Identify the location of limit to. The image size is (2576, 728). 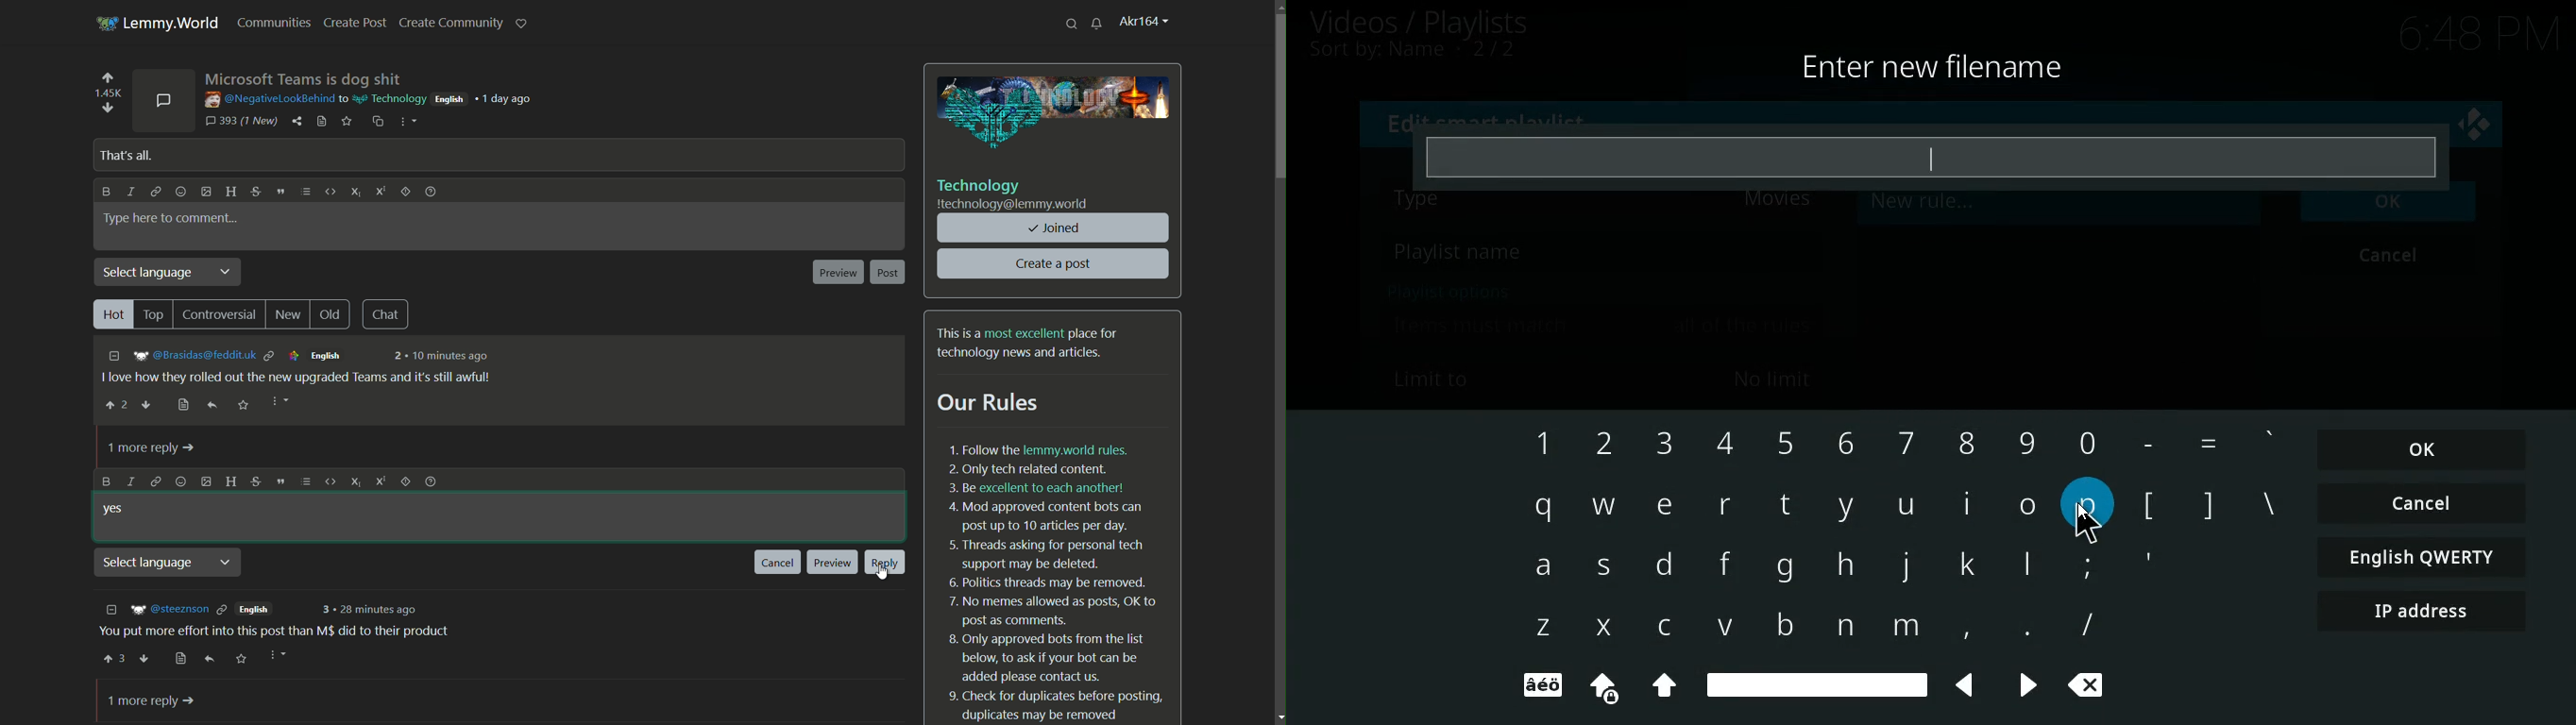
(1606, 378).